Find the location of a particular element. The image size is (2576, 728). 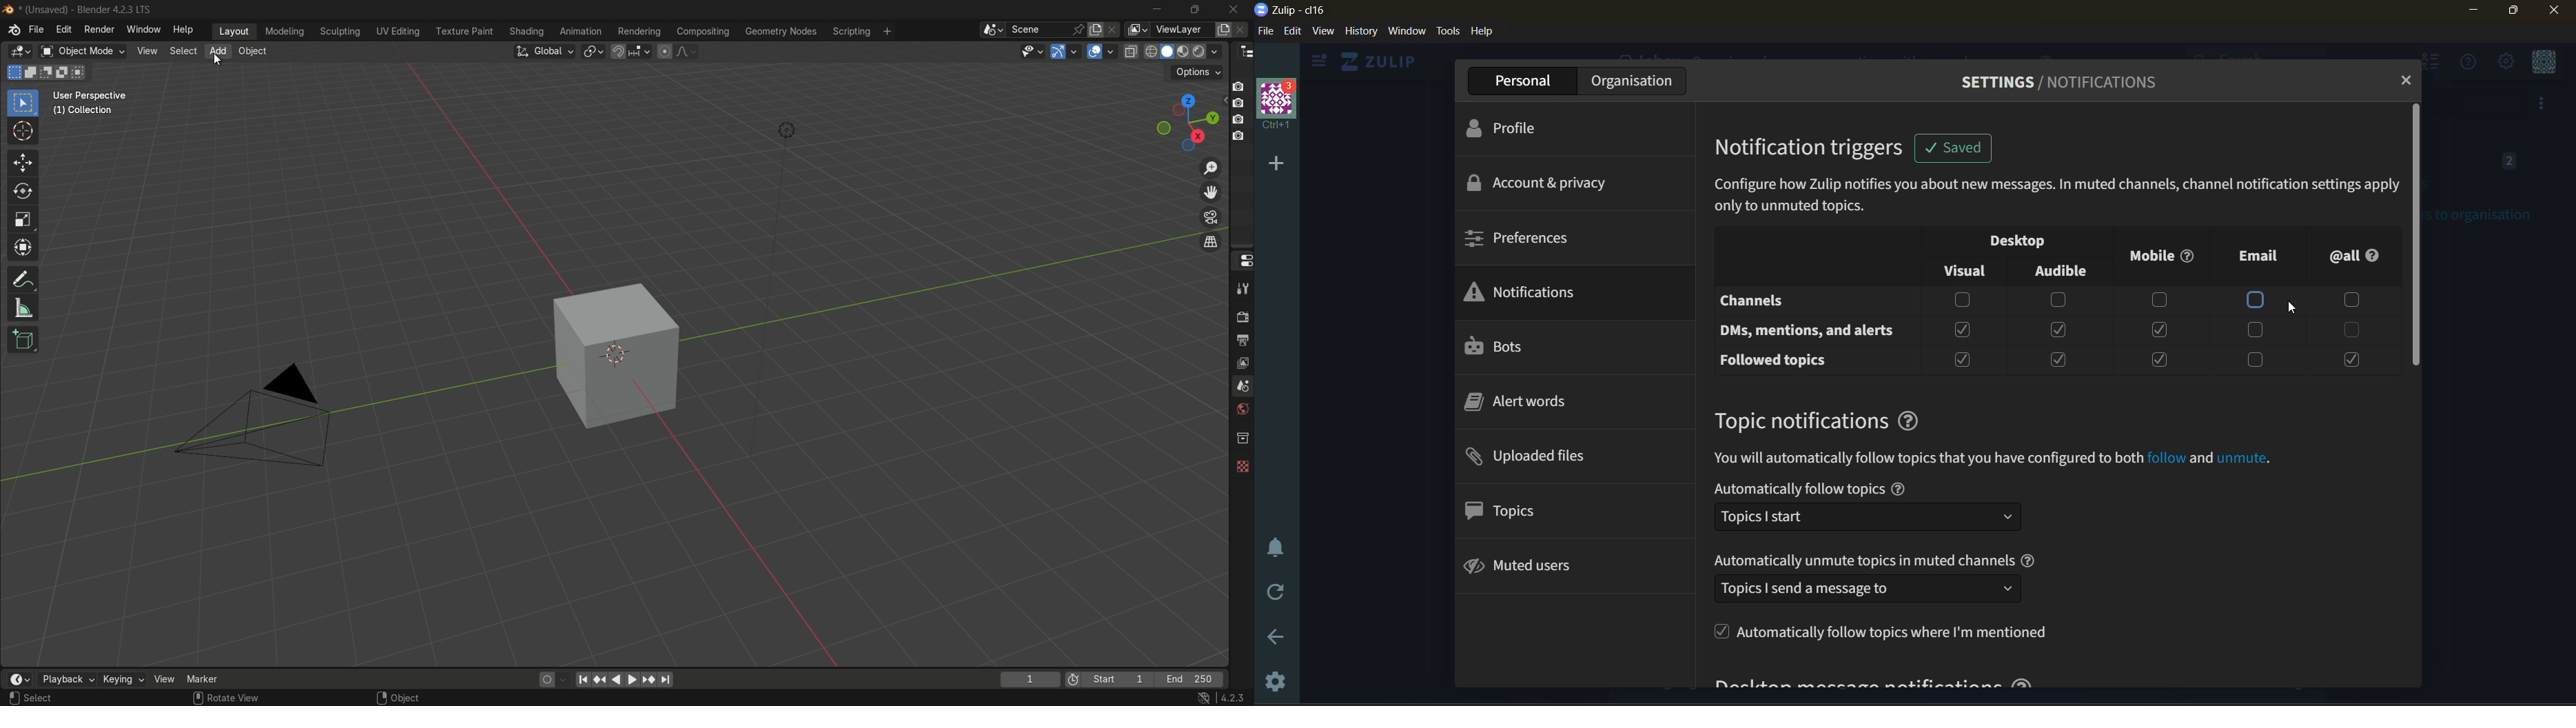

pin scene to workspace is located at coordinates (1079, 29).